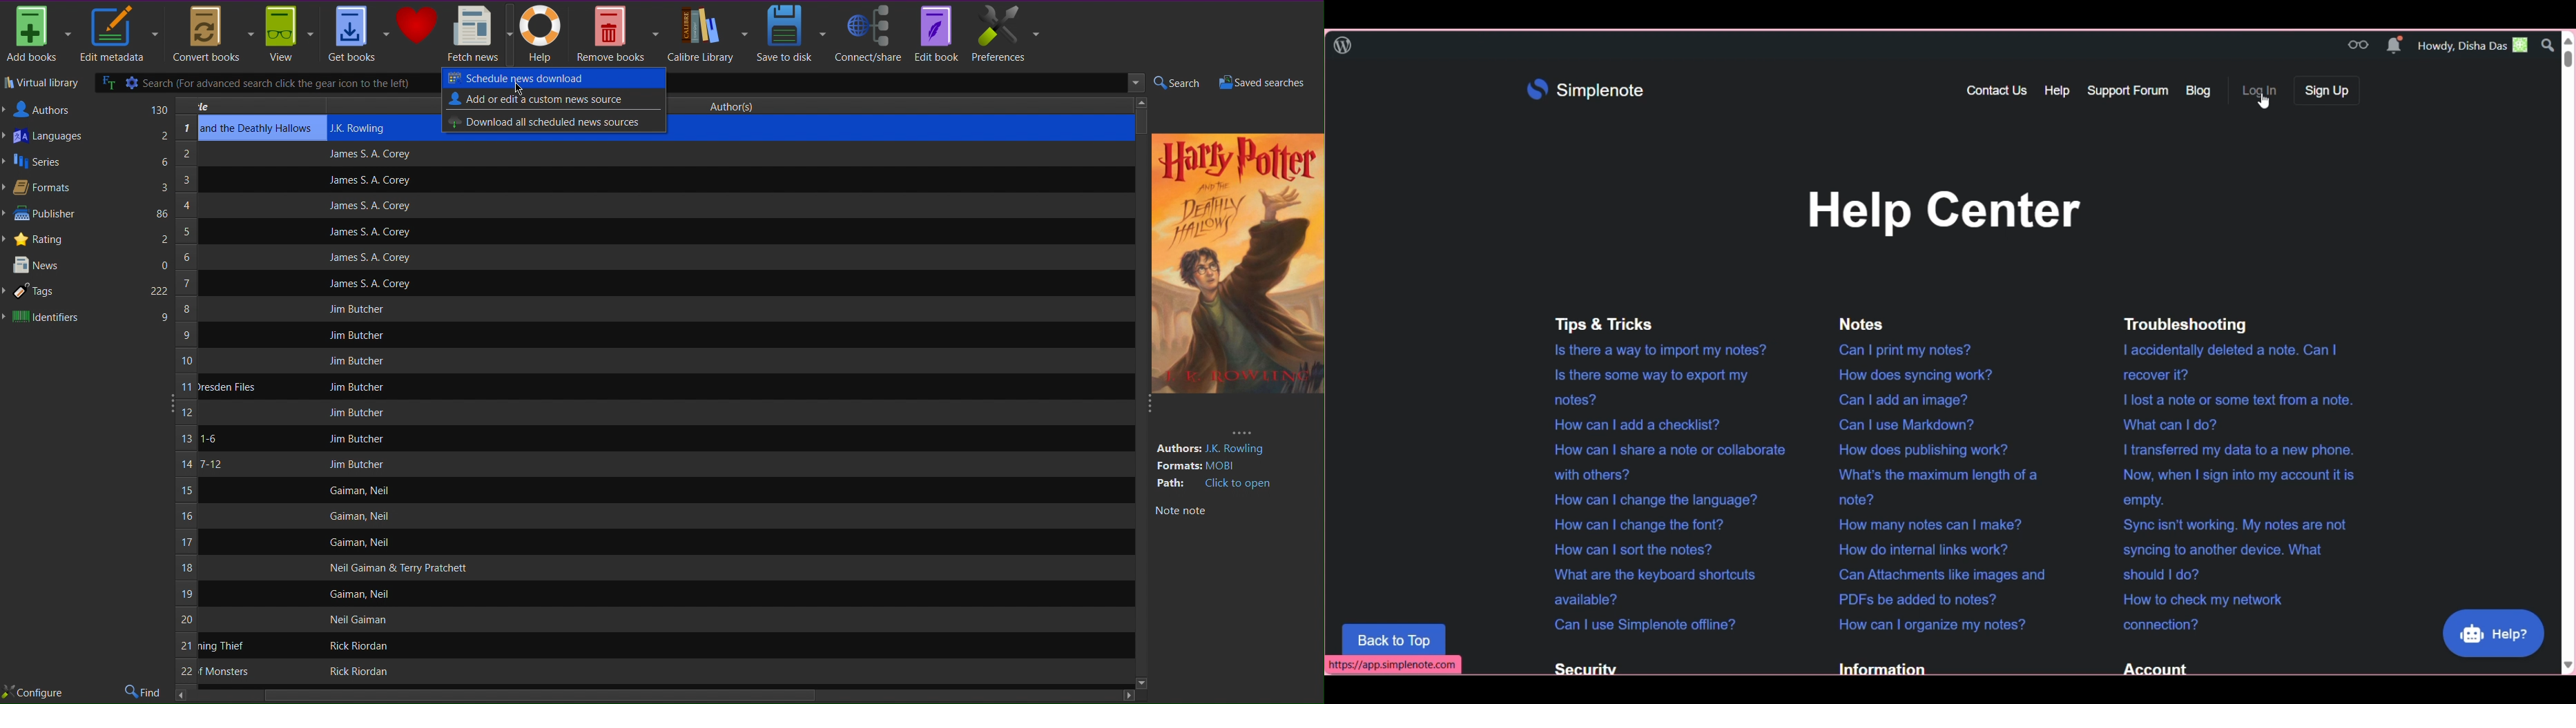 The height and width of the screenshot is (728, 2576). Describe the element at coordinates (357, 516) in the screenshot. I see `Gaiman, Neil` at that location.